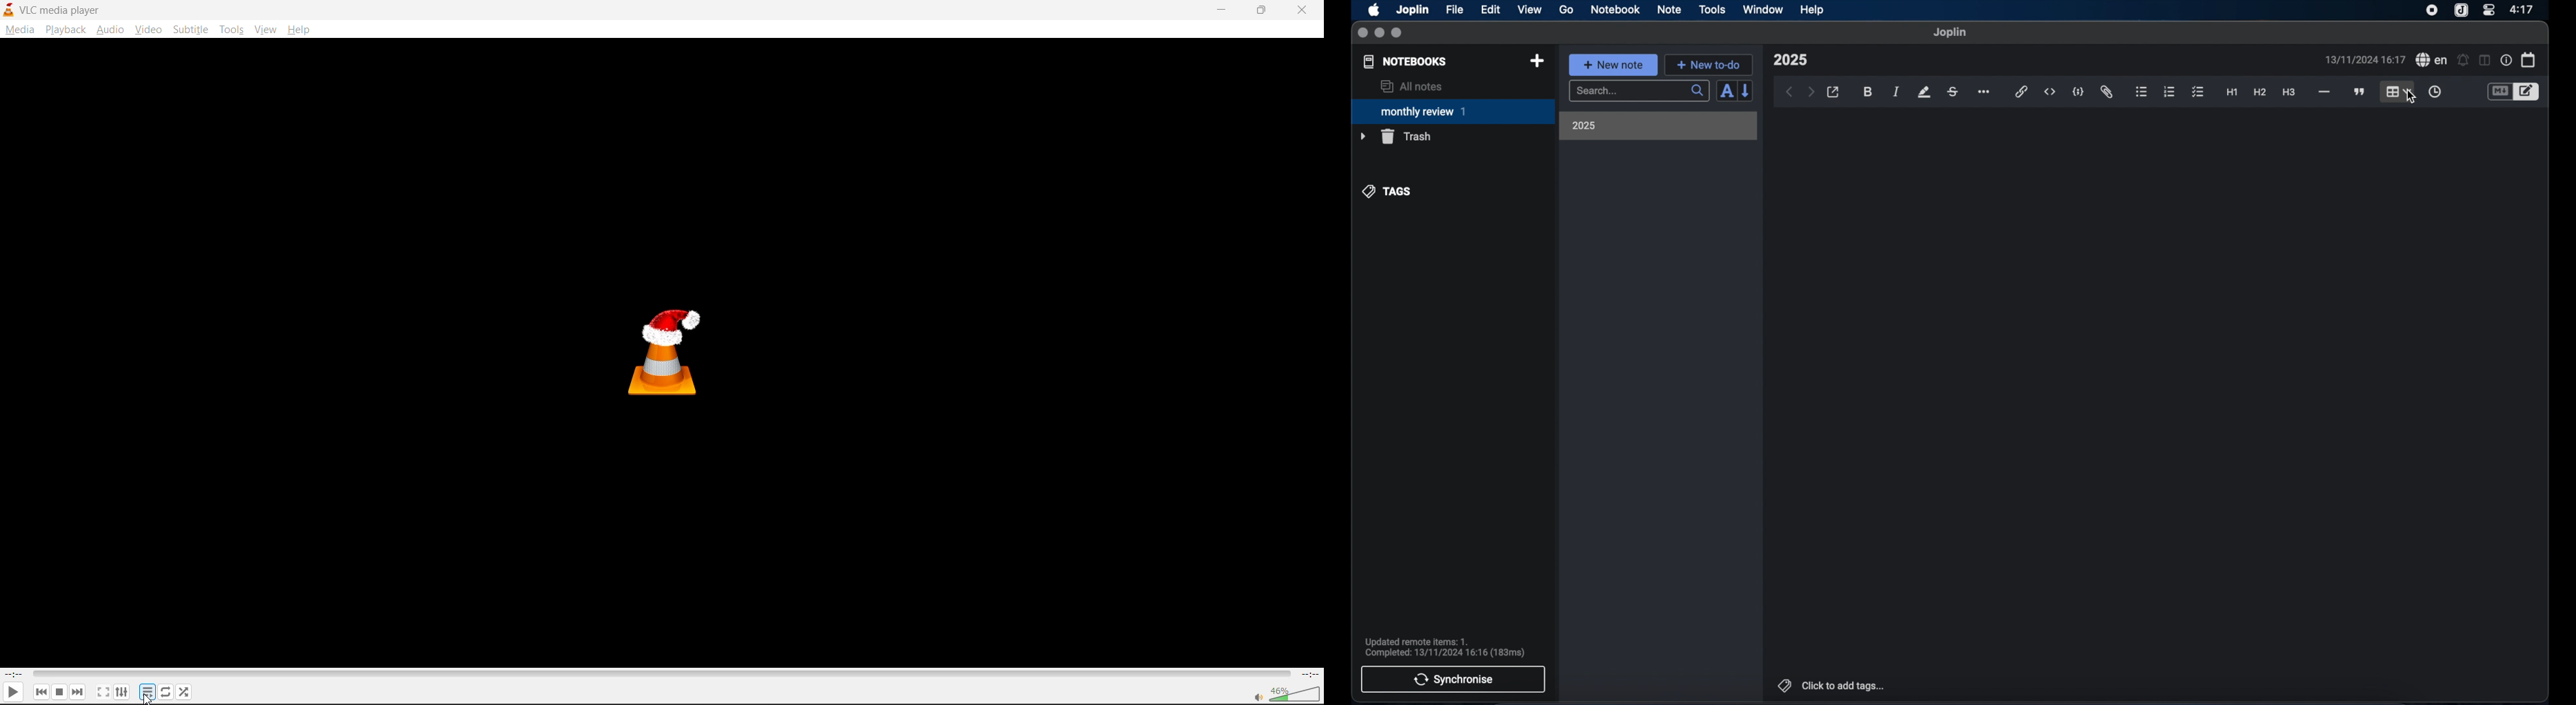  Describe the element at coordinates (1613, 65) in the screenshot. I see `new note` at that location.